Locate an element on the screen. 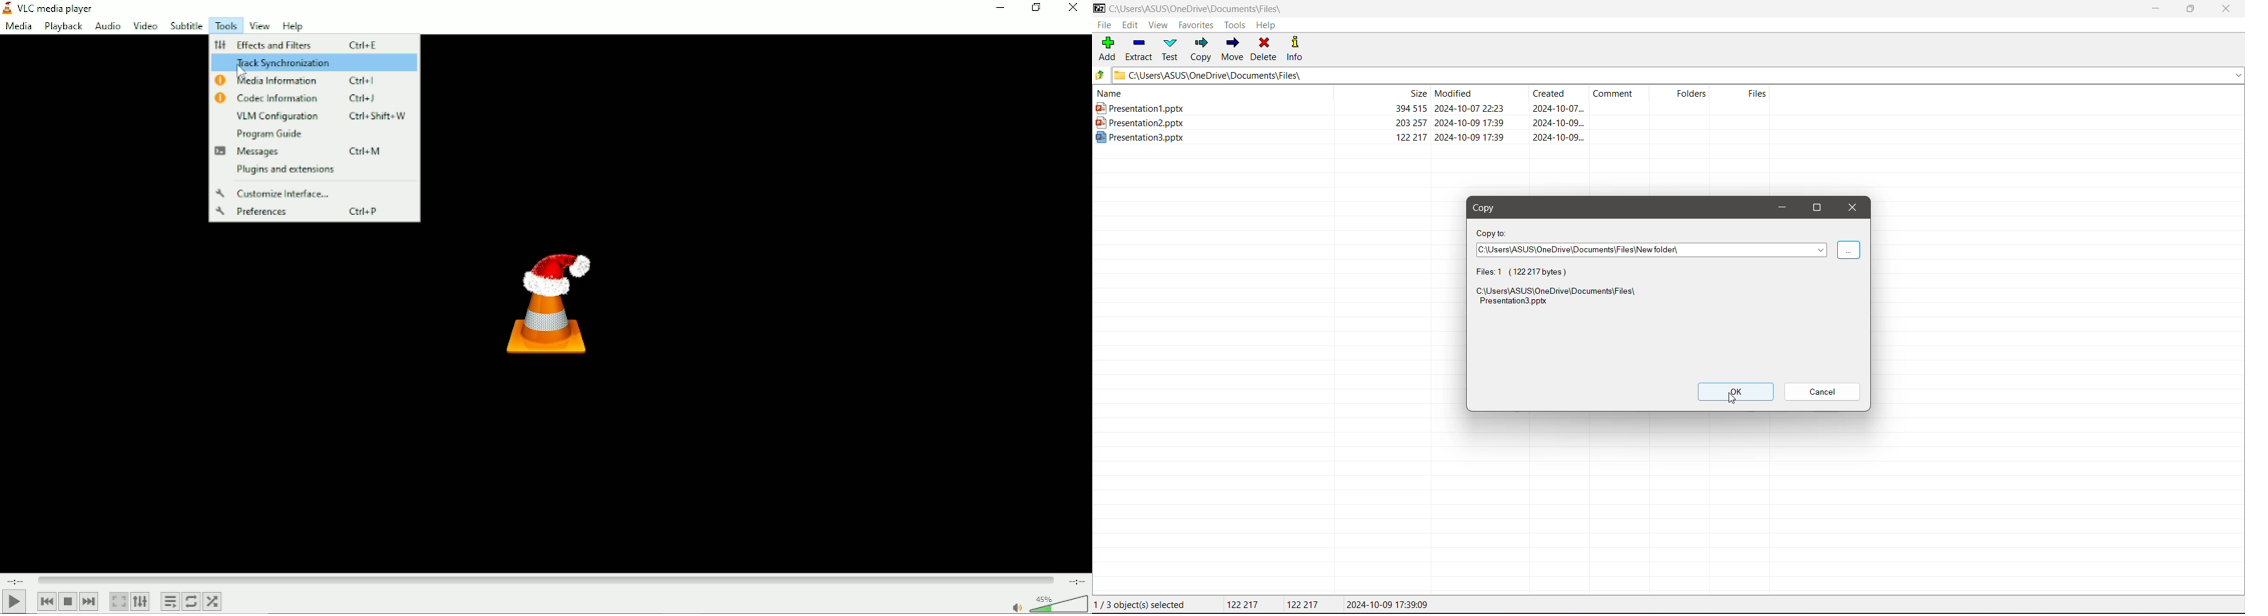  Tools is located at coordinates (1234, 25).